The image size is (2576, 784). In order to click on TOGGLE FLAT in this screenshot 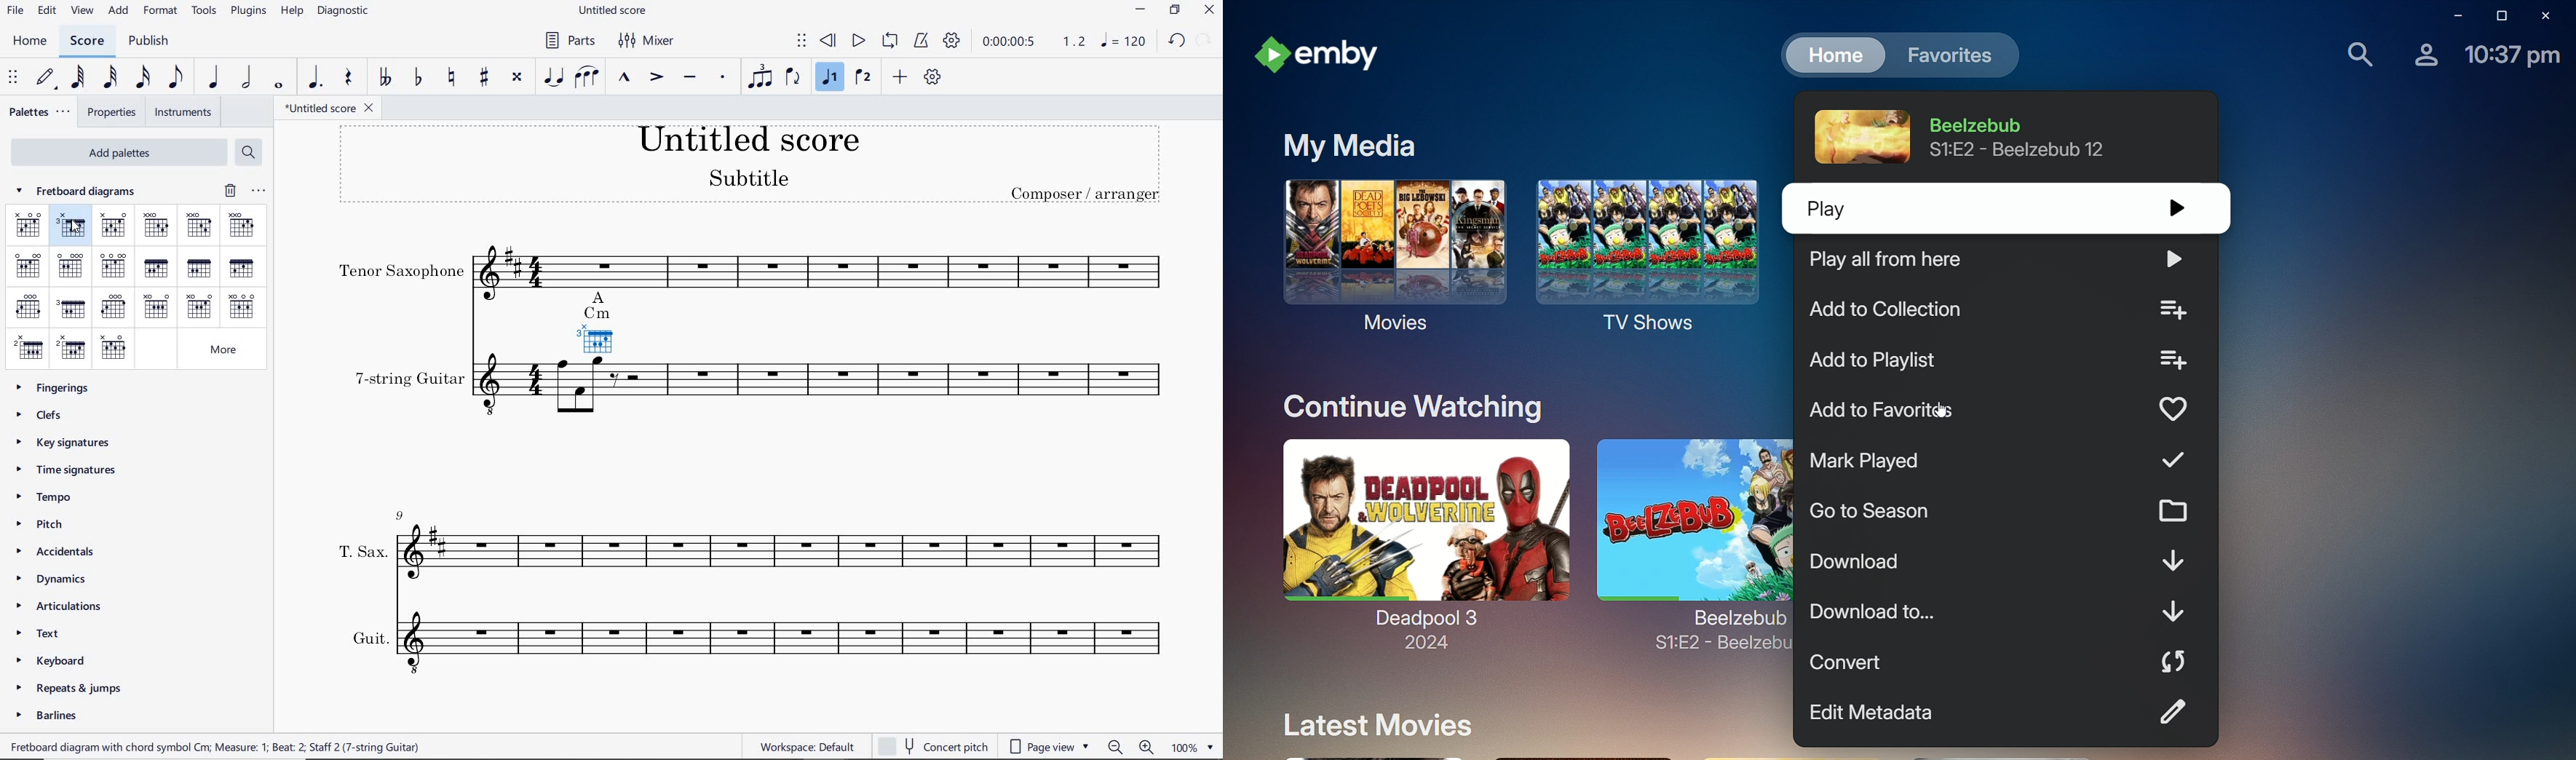, I will do `click(416, 78)`.